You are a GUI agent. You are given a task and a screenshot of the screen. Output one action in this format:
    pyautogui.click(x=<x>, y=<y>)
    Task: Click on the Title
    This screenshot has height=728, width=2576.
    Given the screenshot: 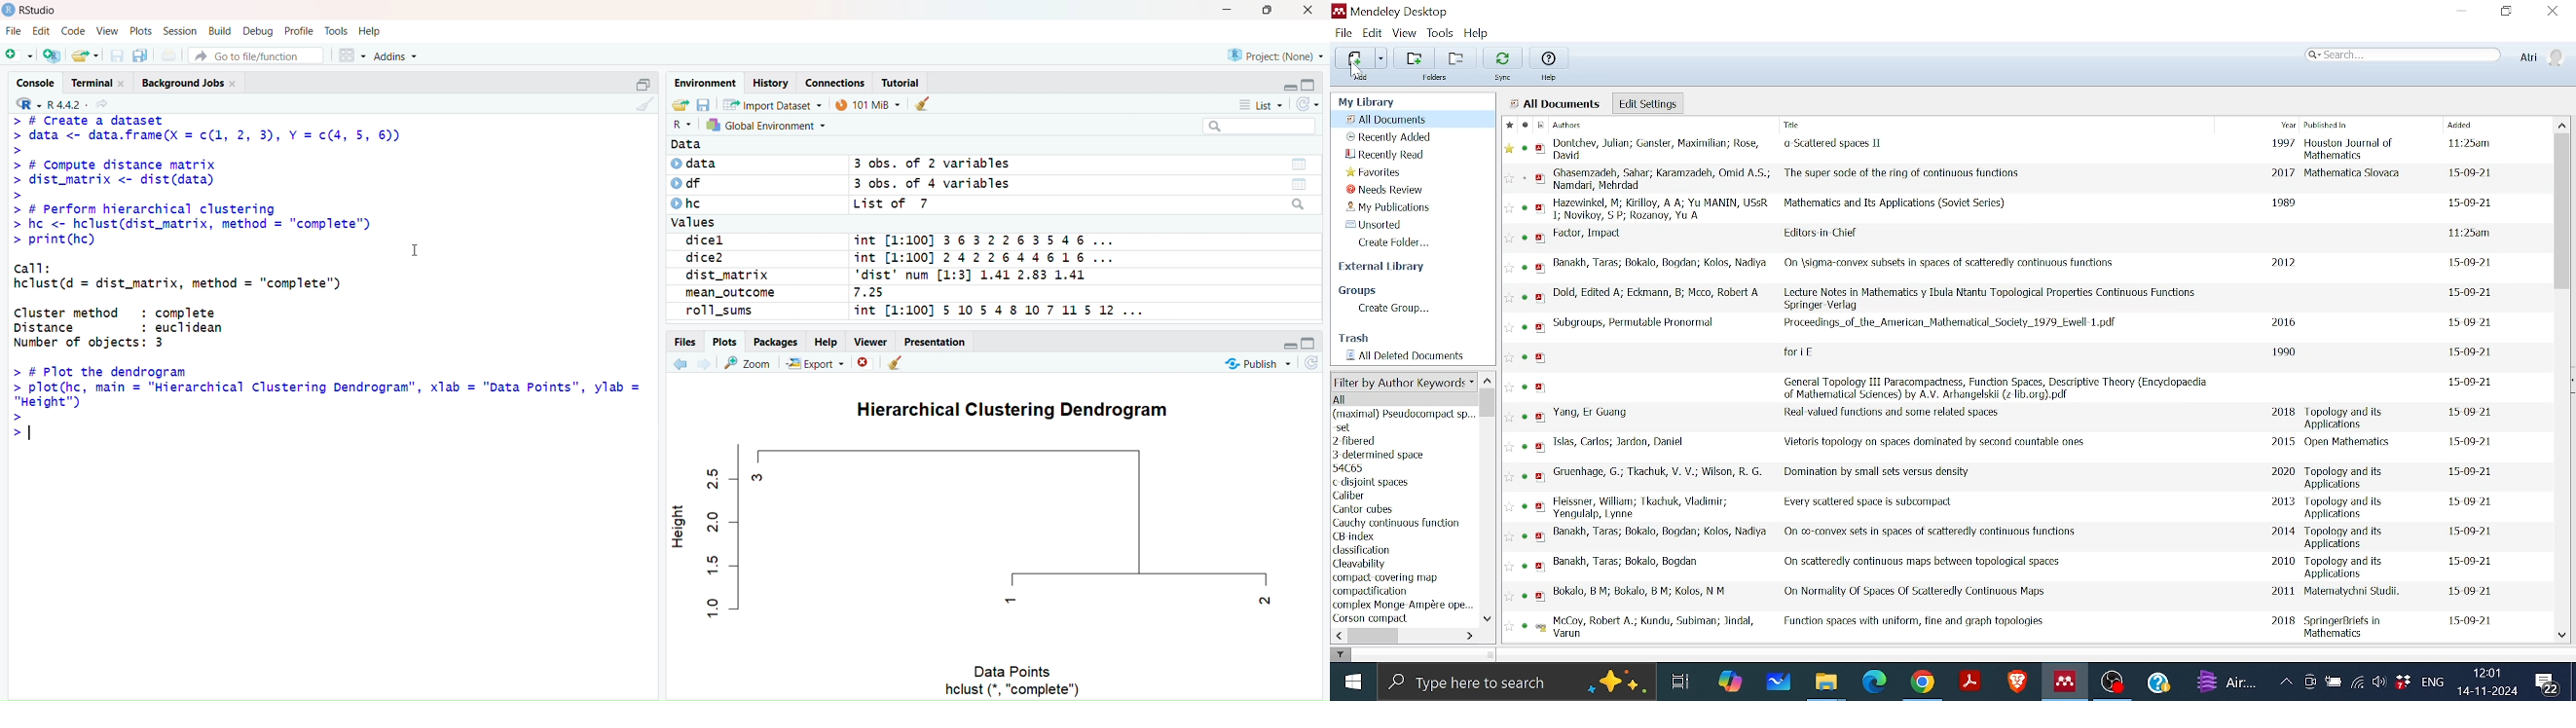 What is the action you would take?
    pyautogui.click(x=1840, y=144)
    